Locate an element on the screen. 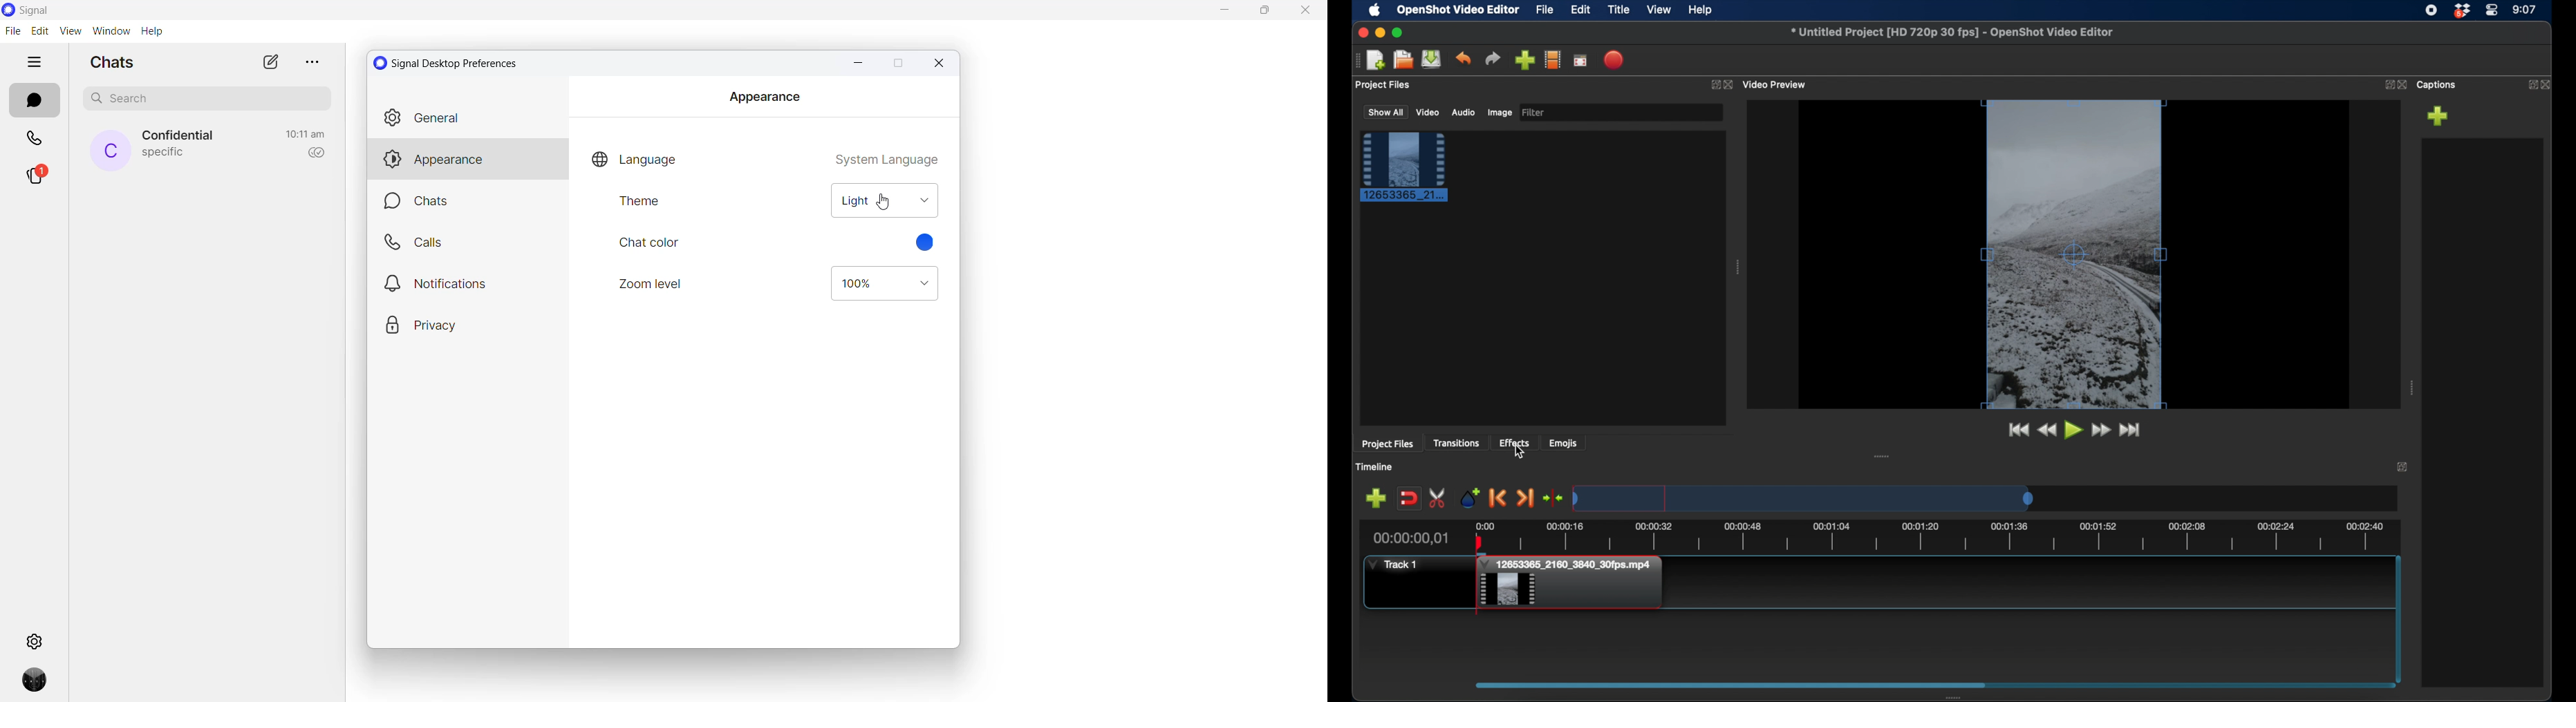 Image resolution: width=2576 pixels, height=728 pixels. drag handle is located at coordinates (1353, 60).